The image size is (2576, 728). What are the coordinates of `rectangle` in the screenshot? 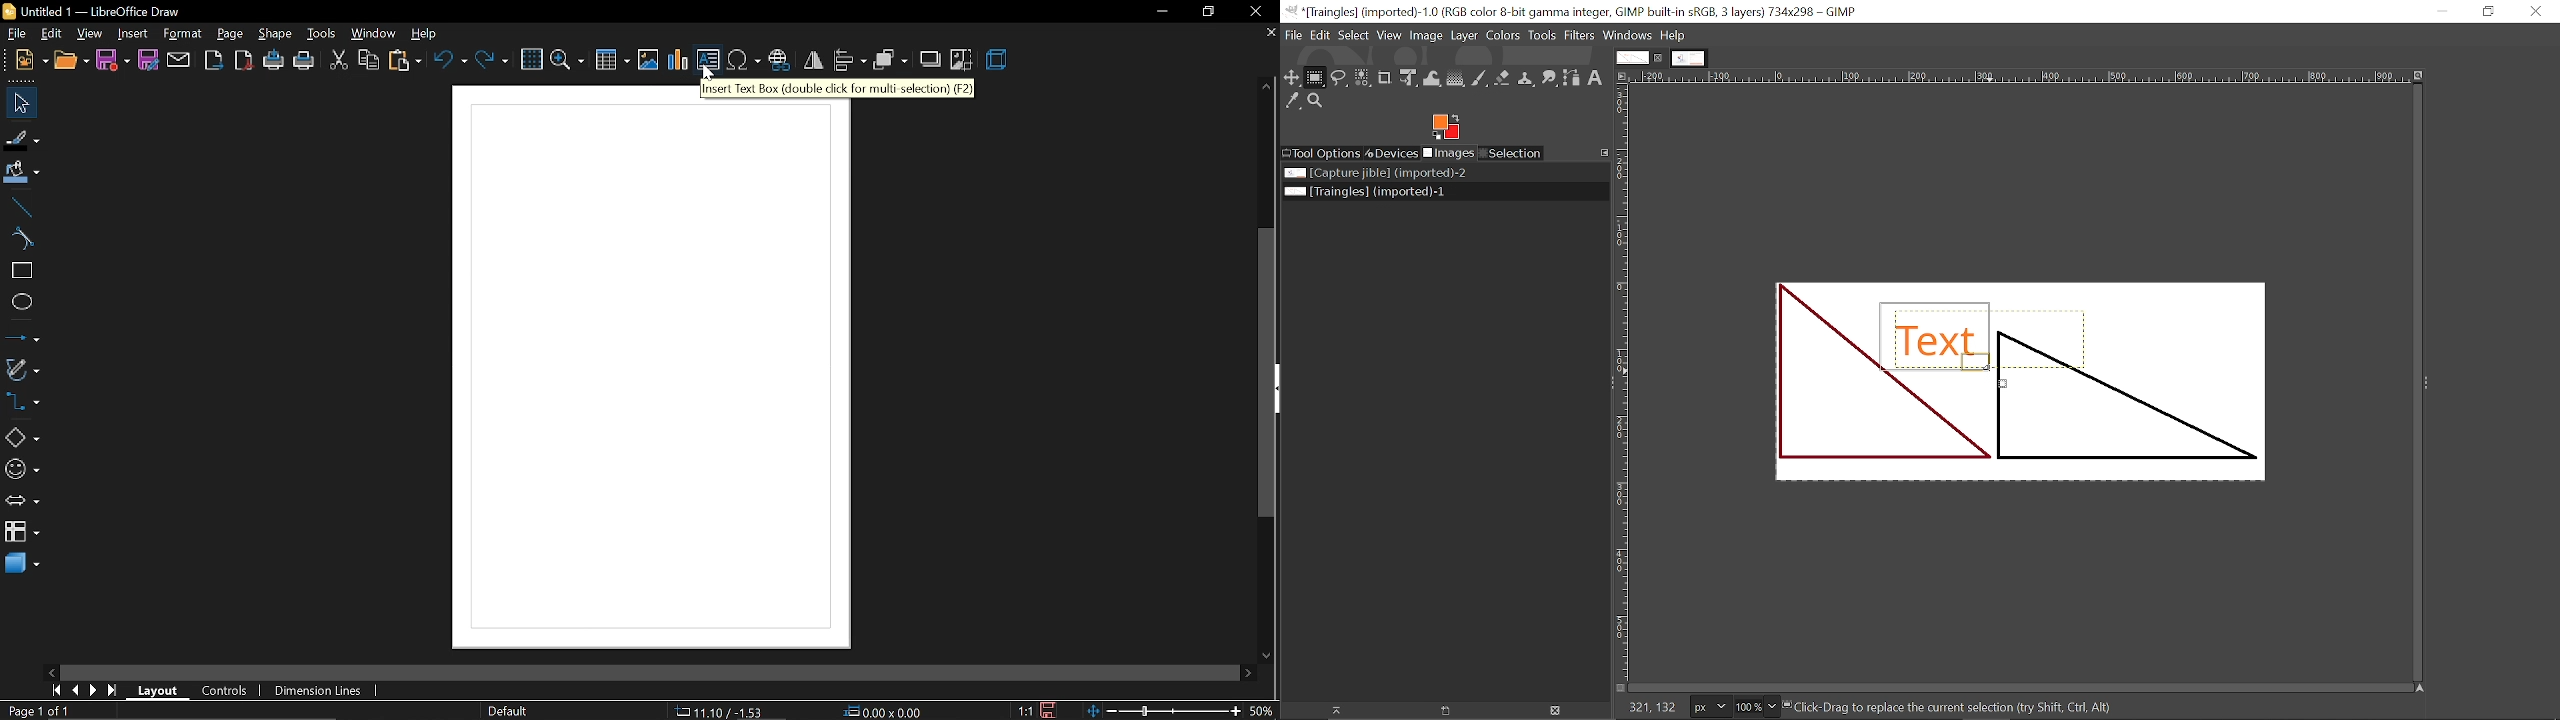 It's located at (19, 272).